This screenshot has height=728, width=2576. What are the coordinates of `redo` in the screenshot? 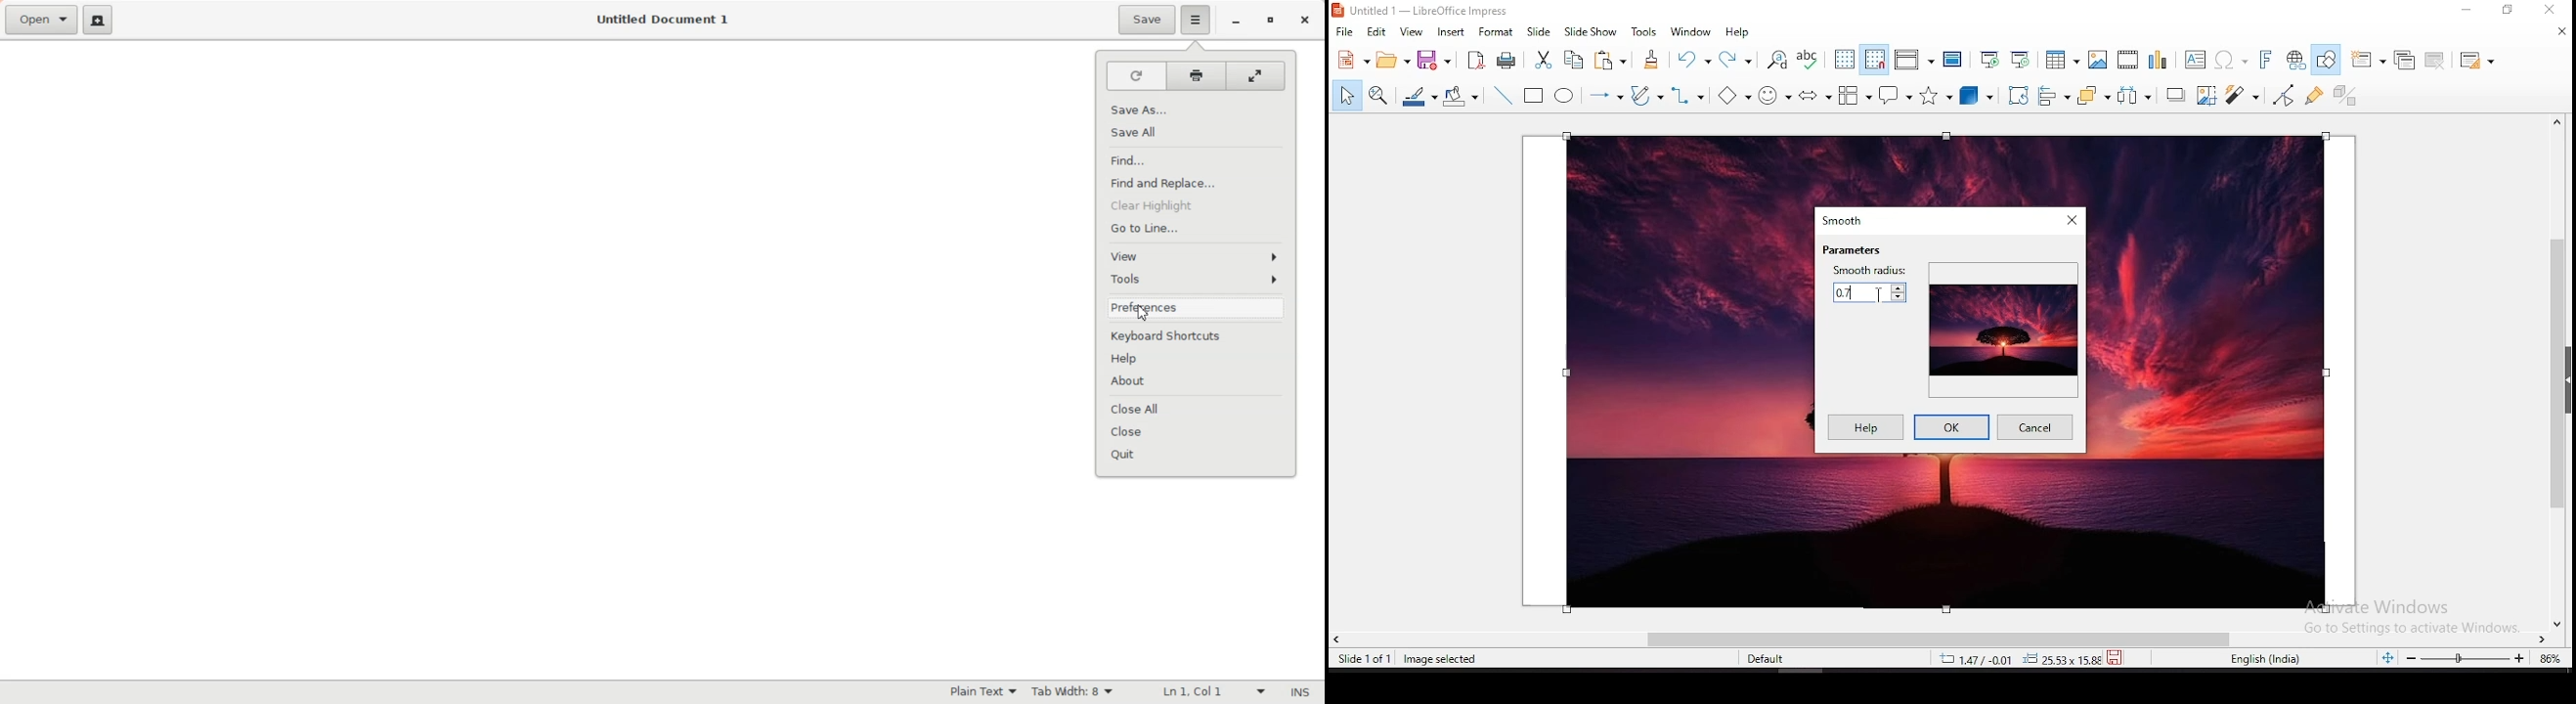 It's located at (1736, 58).